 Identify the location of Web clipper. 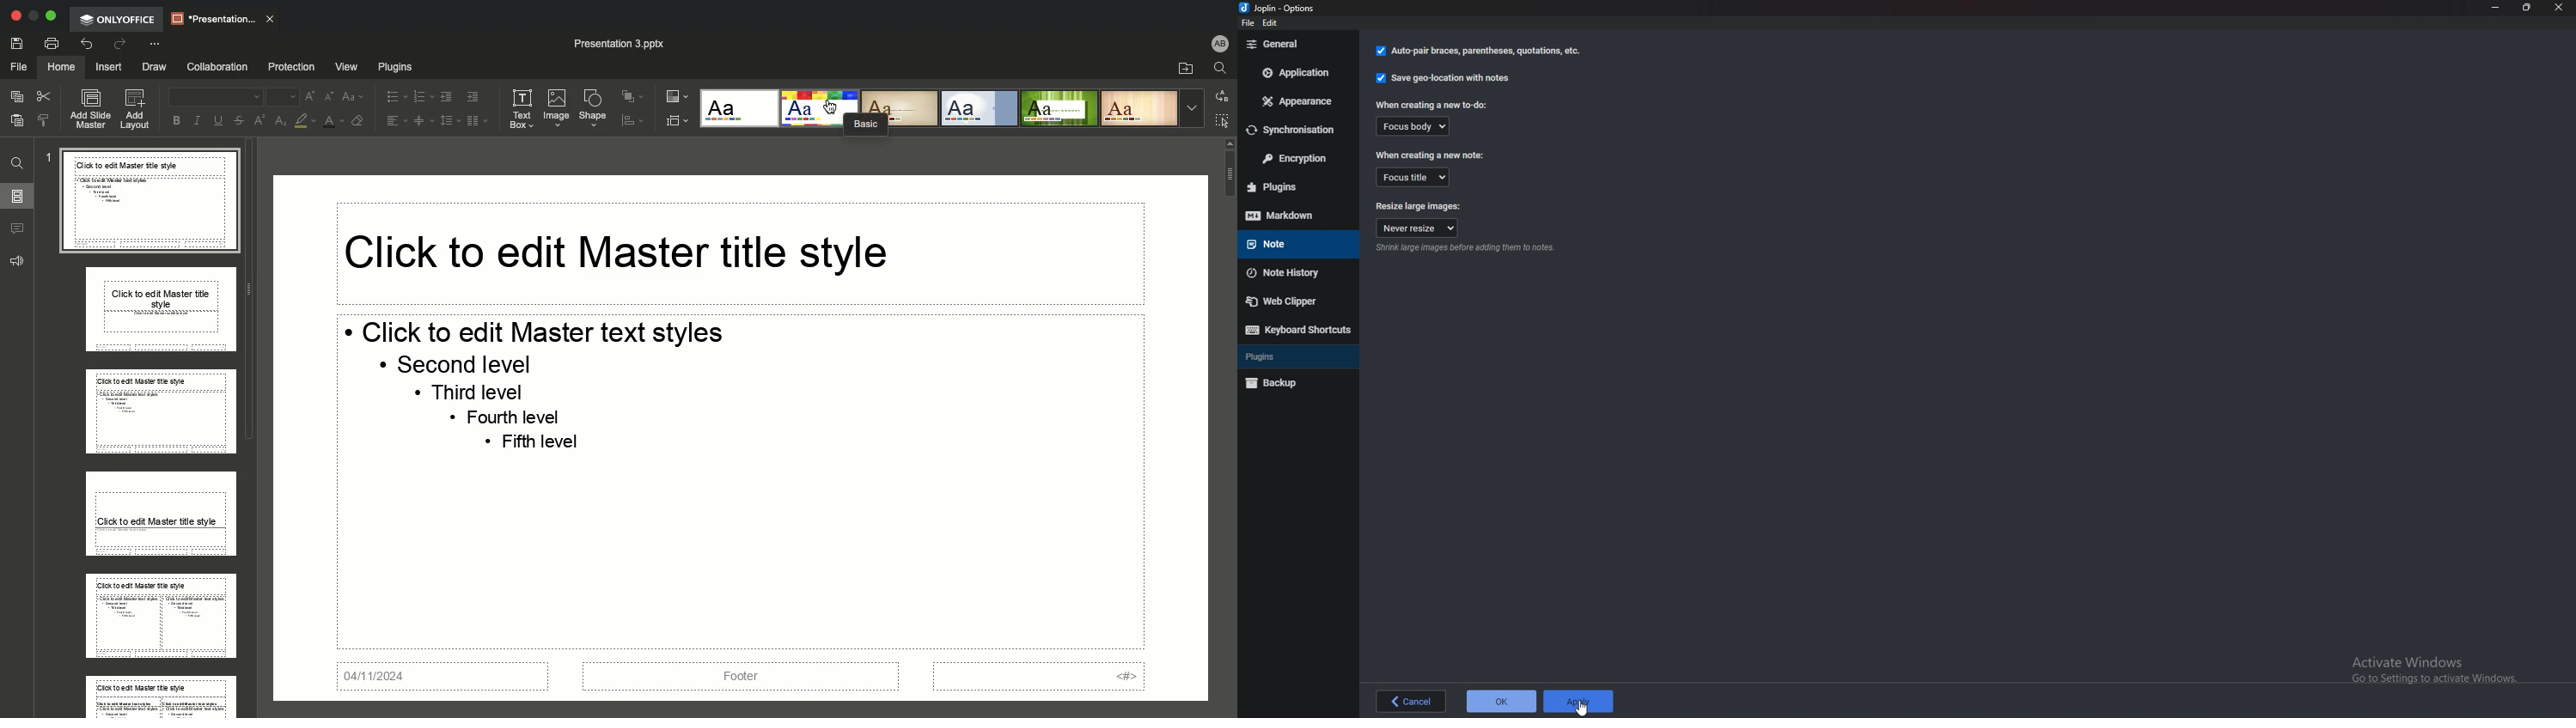
(1294, 300).